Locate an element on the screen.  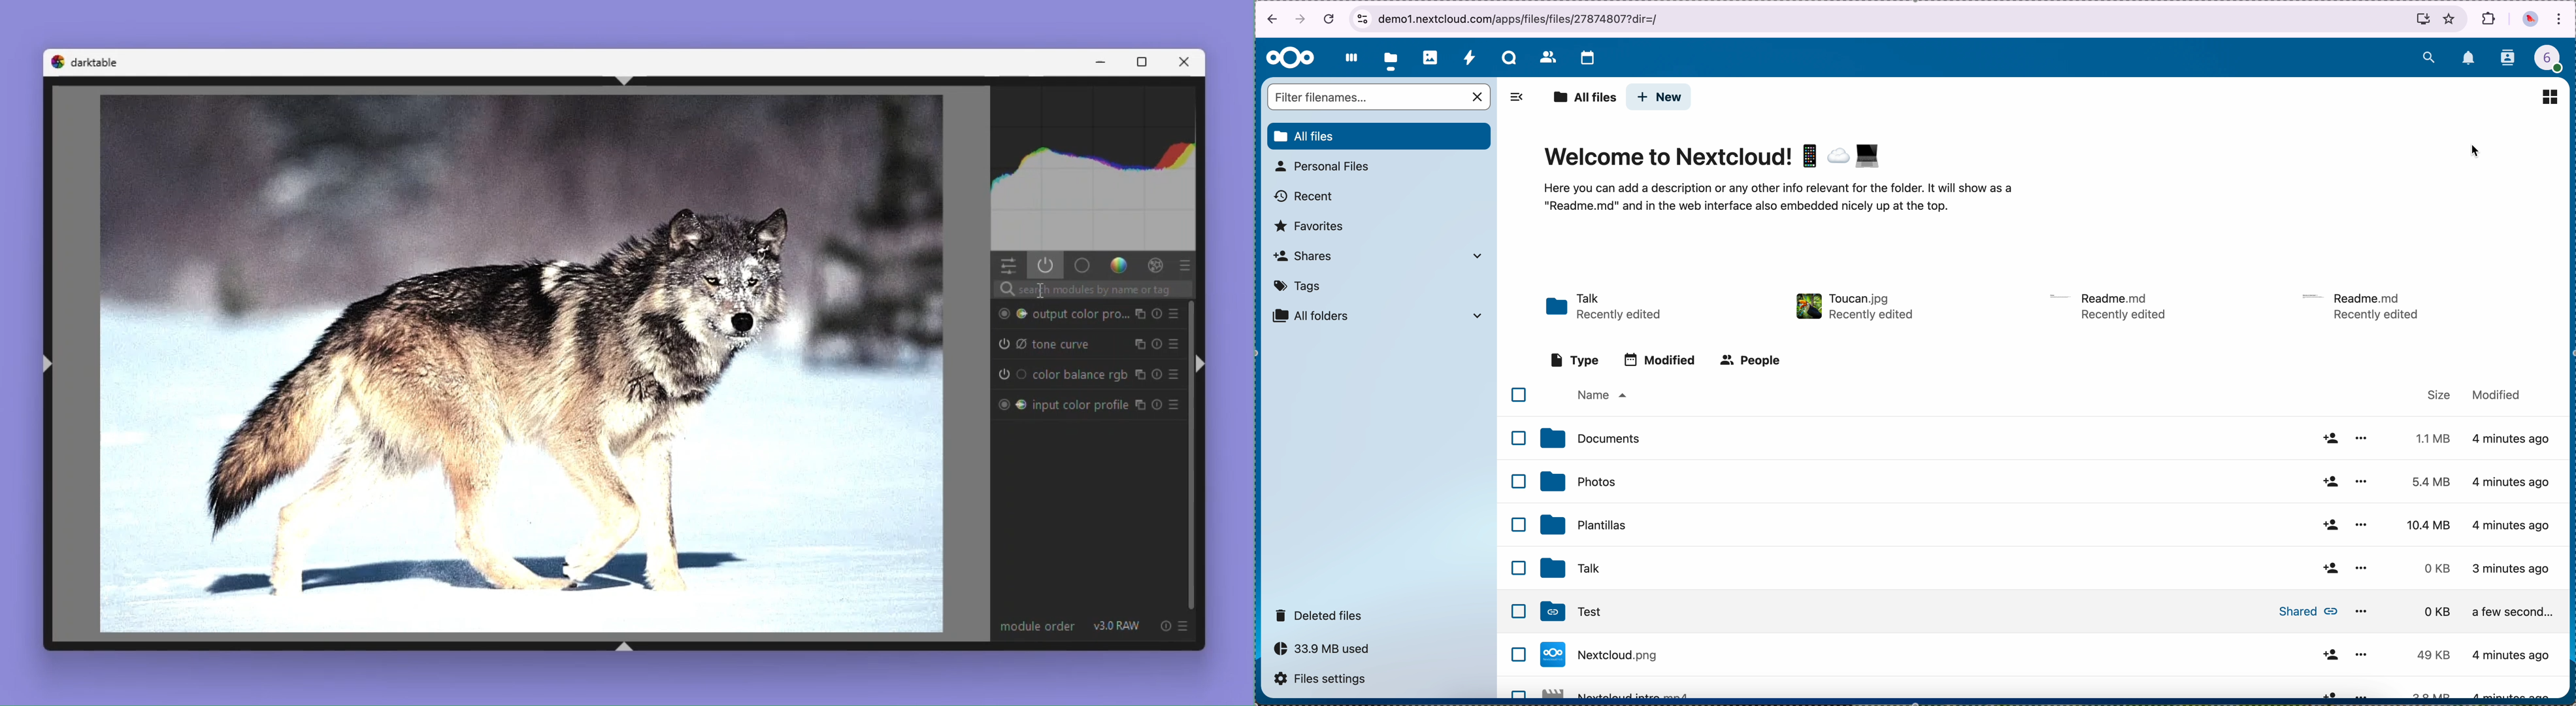
Nextcloud logo is located at coordinates (1291, 59).